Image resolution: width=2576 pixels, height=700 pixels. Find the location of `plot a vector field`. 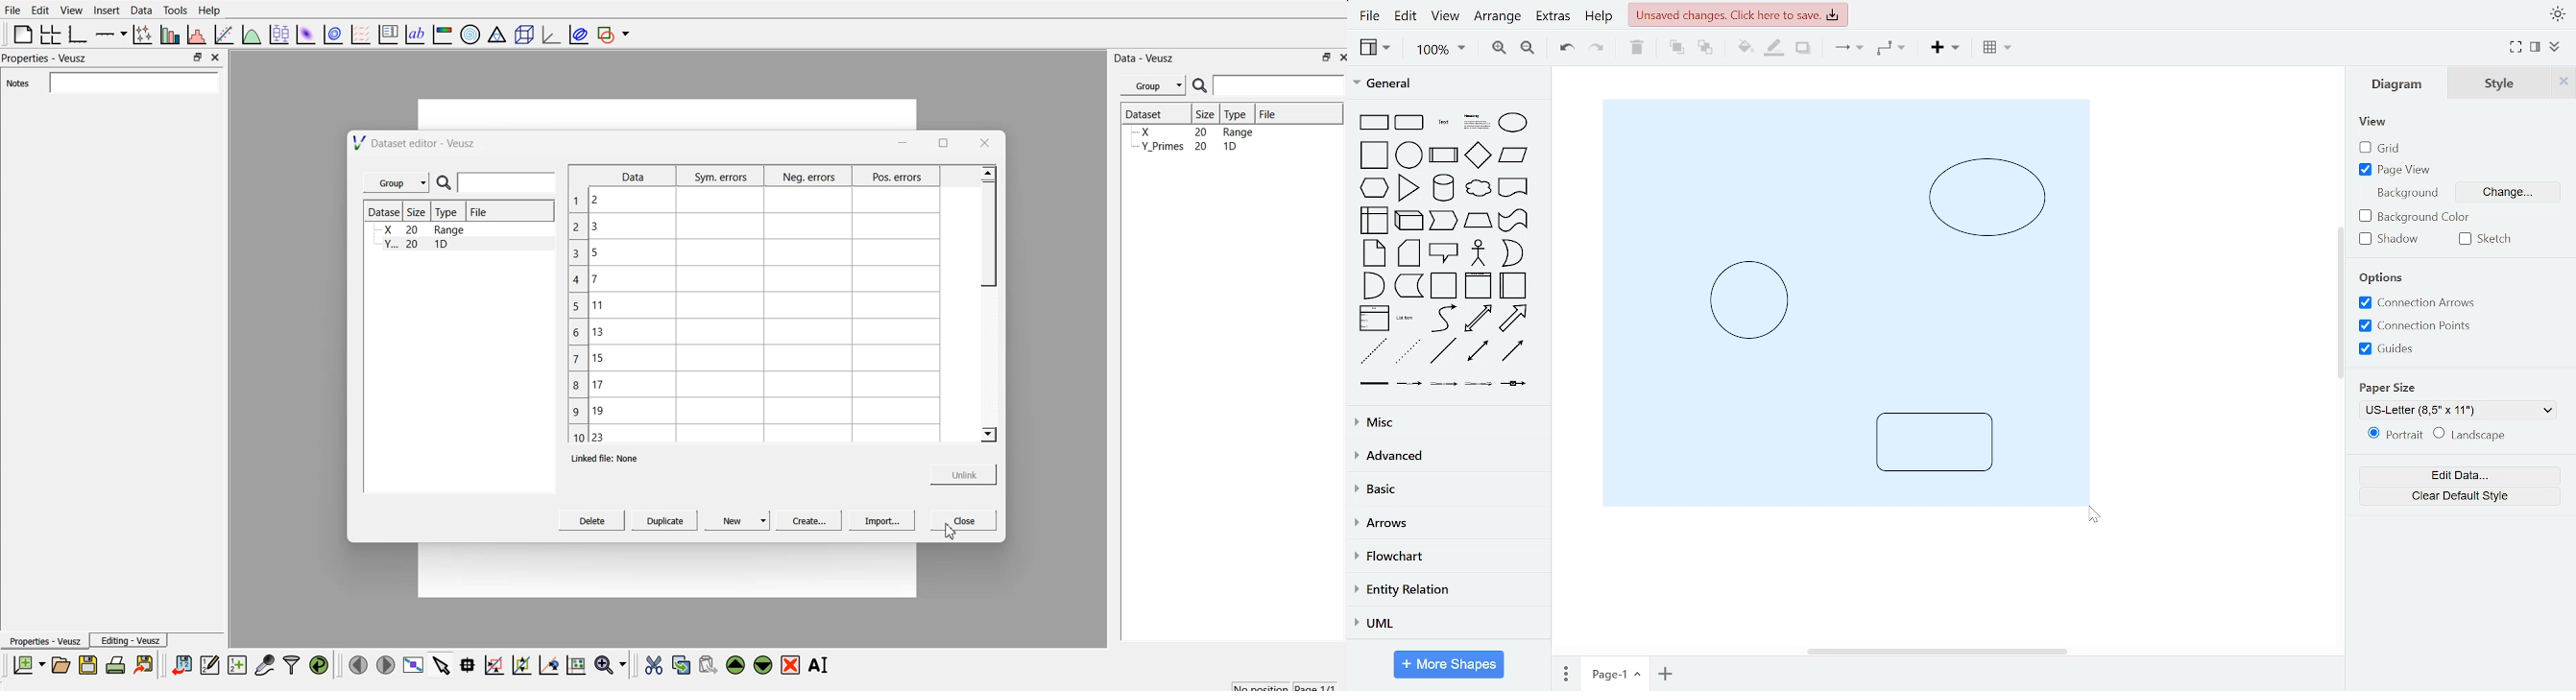

plot a vector field is located at coordinates (363, 34).